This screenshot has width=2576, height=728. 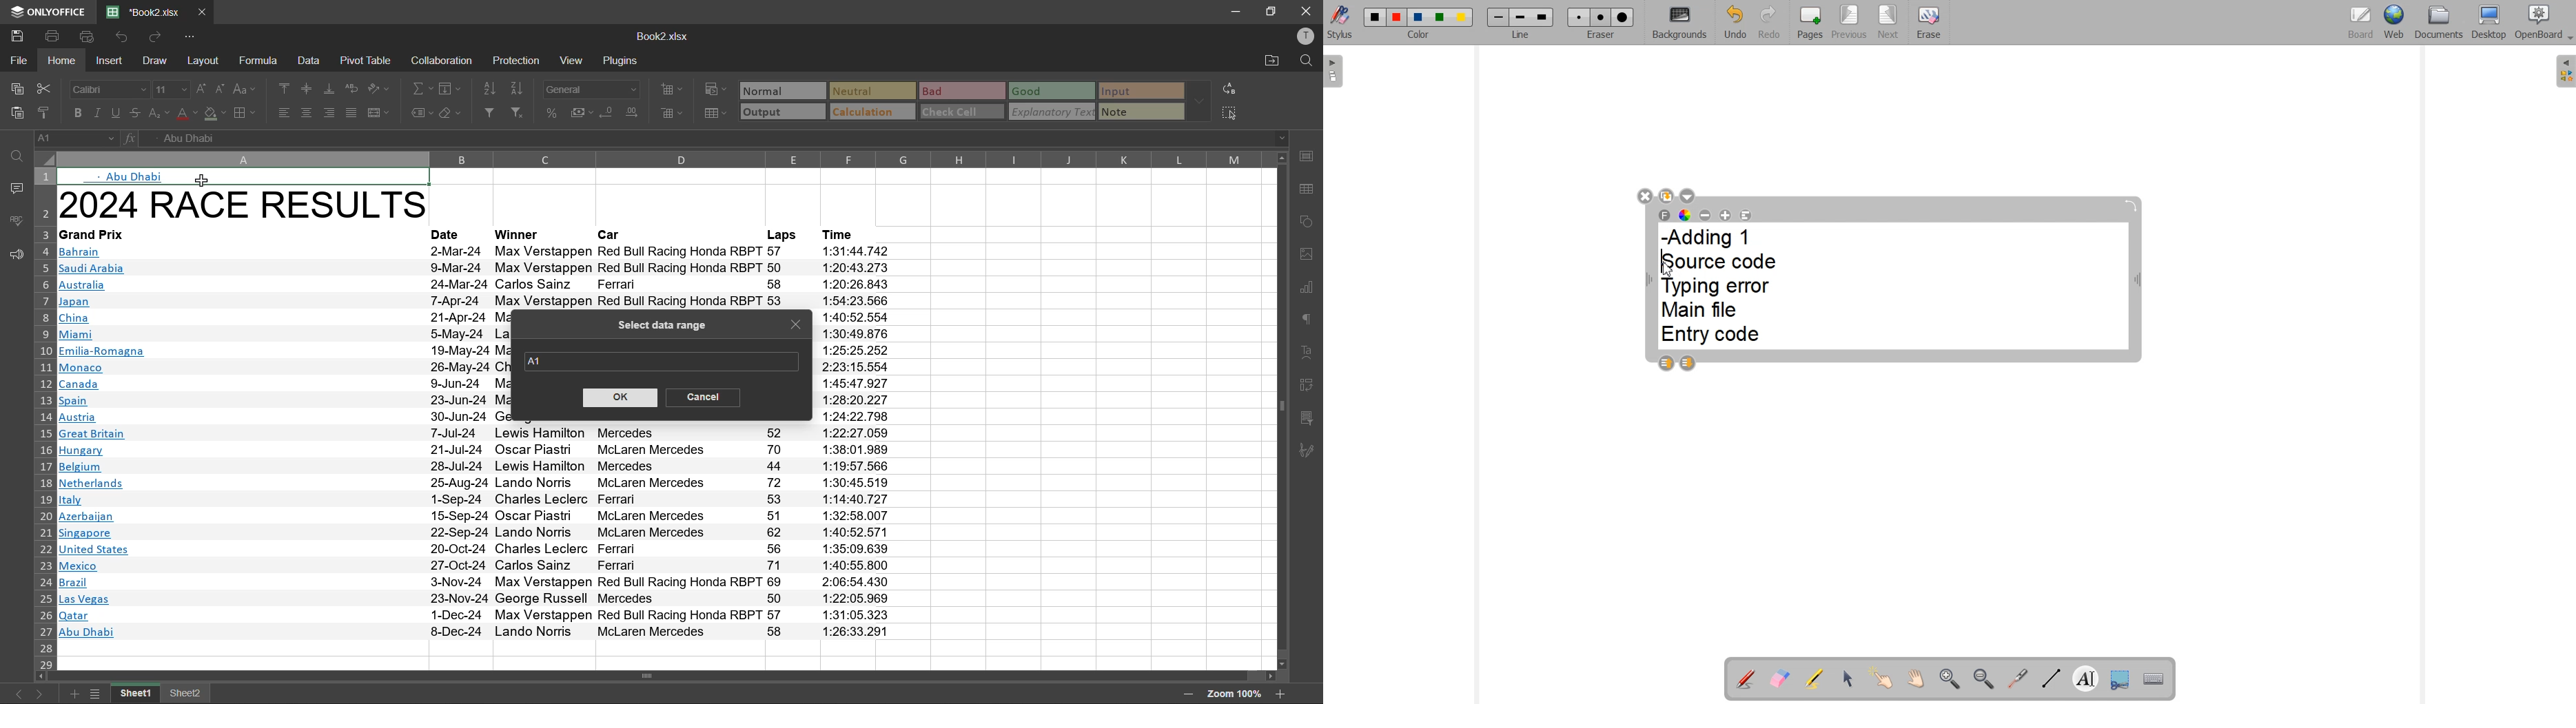 I want to click on calculation, so click(x=866, y=113).